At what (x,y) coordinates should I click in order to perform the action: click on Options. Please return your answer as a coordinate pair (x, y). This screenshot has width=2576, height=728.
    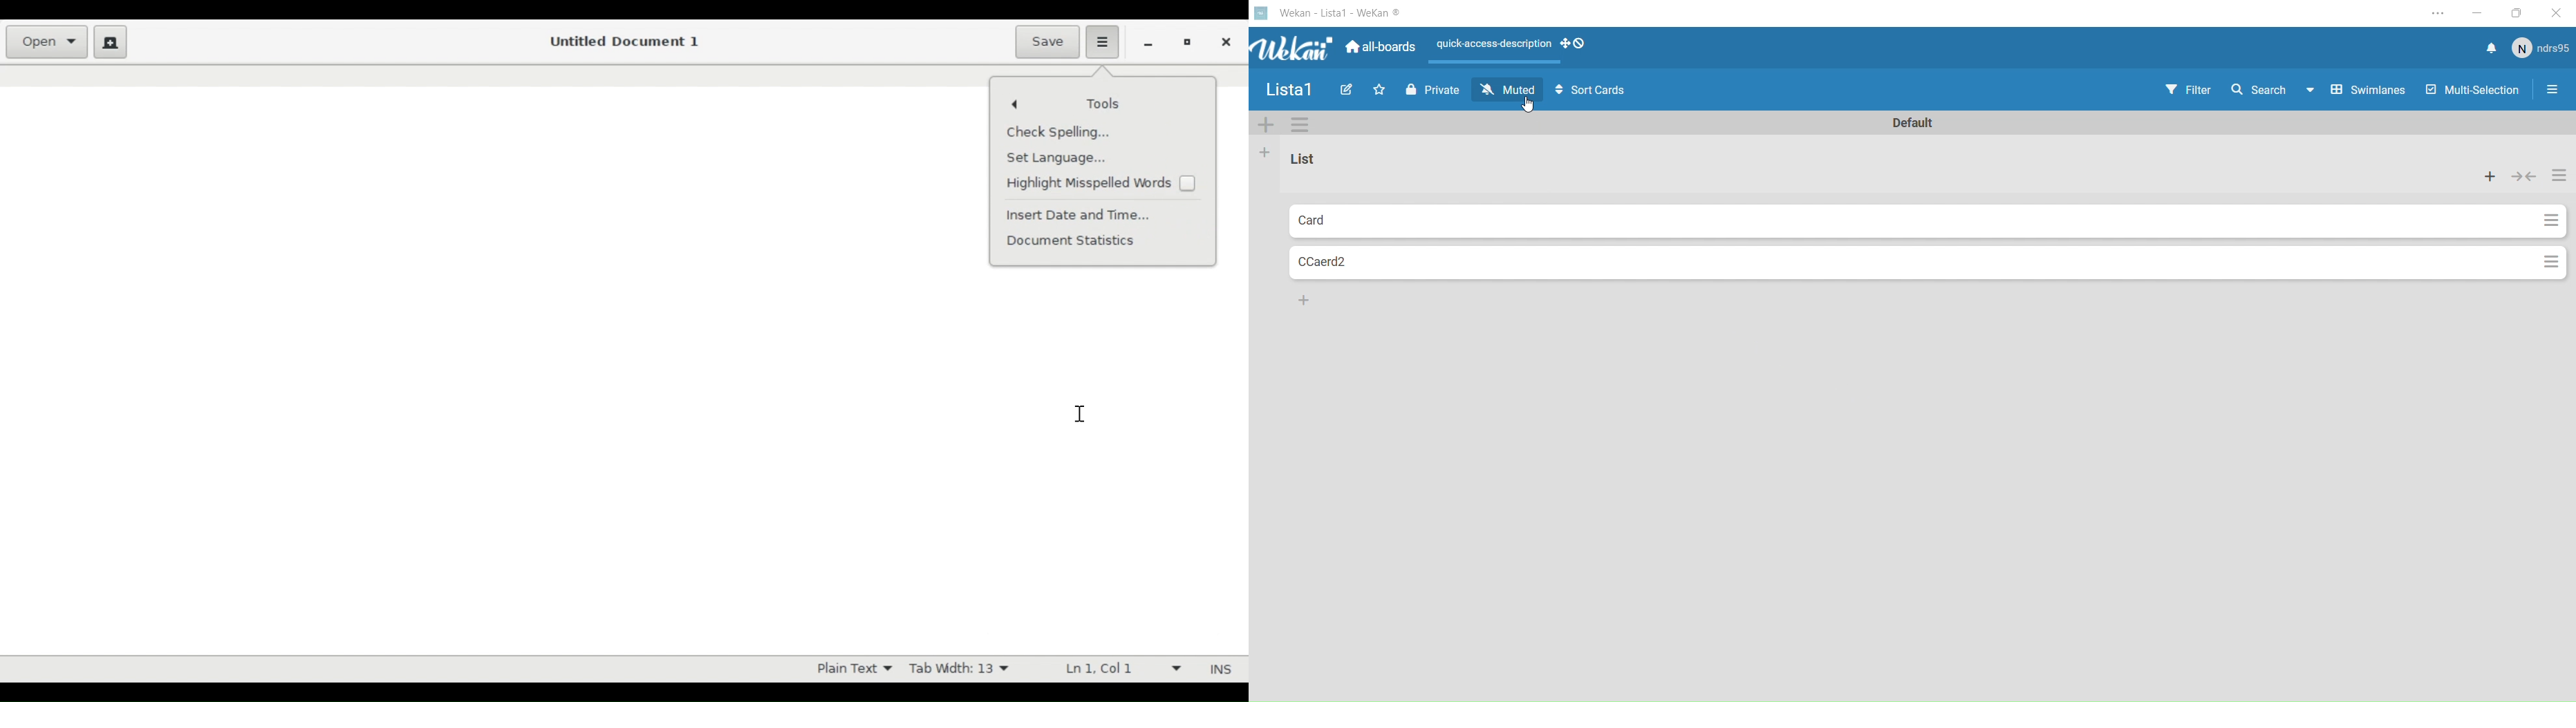
    Looking at the image, I should click on (2561, 176).